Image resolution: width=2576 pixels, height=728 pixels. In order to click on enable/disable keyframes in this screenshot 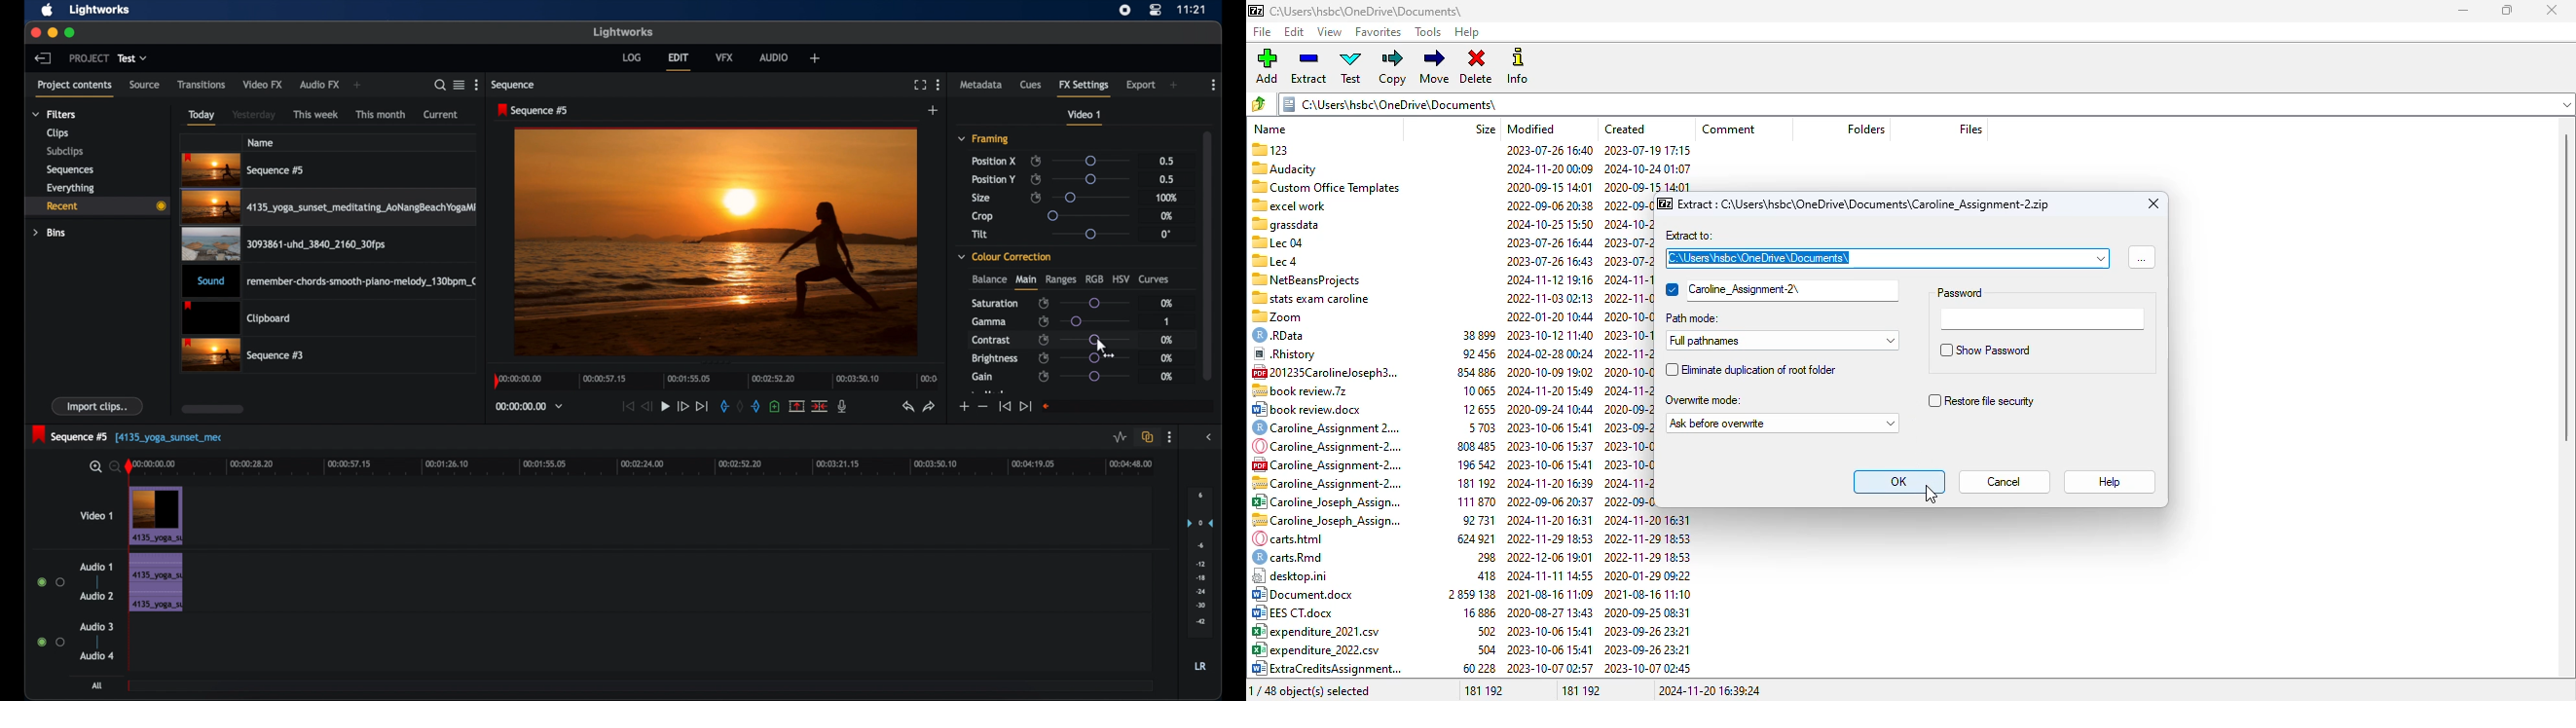, I will do `click(1036, 179)`.